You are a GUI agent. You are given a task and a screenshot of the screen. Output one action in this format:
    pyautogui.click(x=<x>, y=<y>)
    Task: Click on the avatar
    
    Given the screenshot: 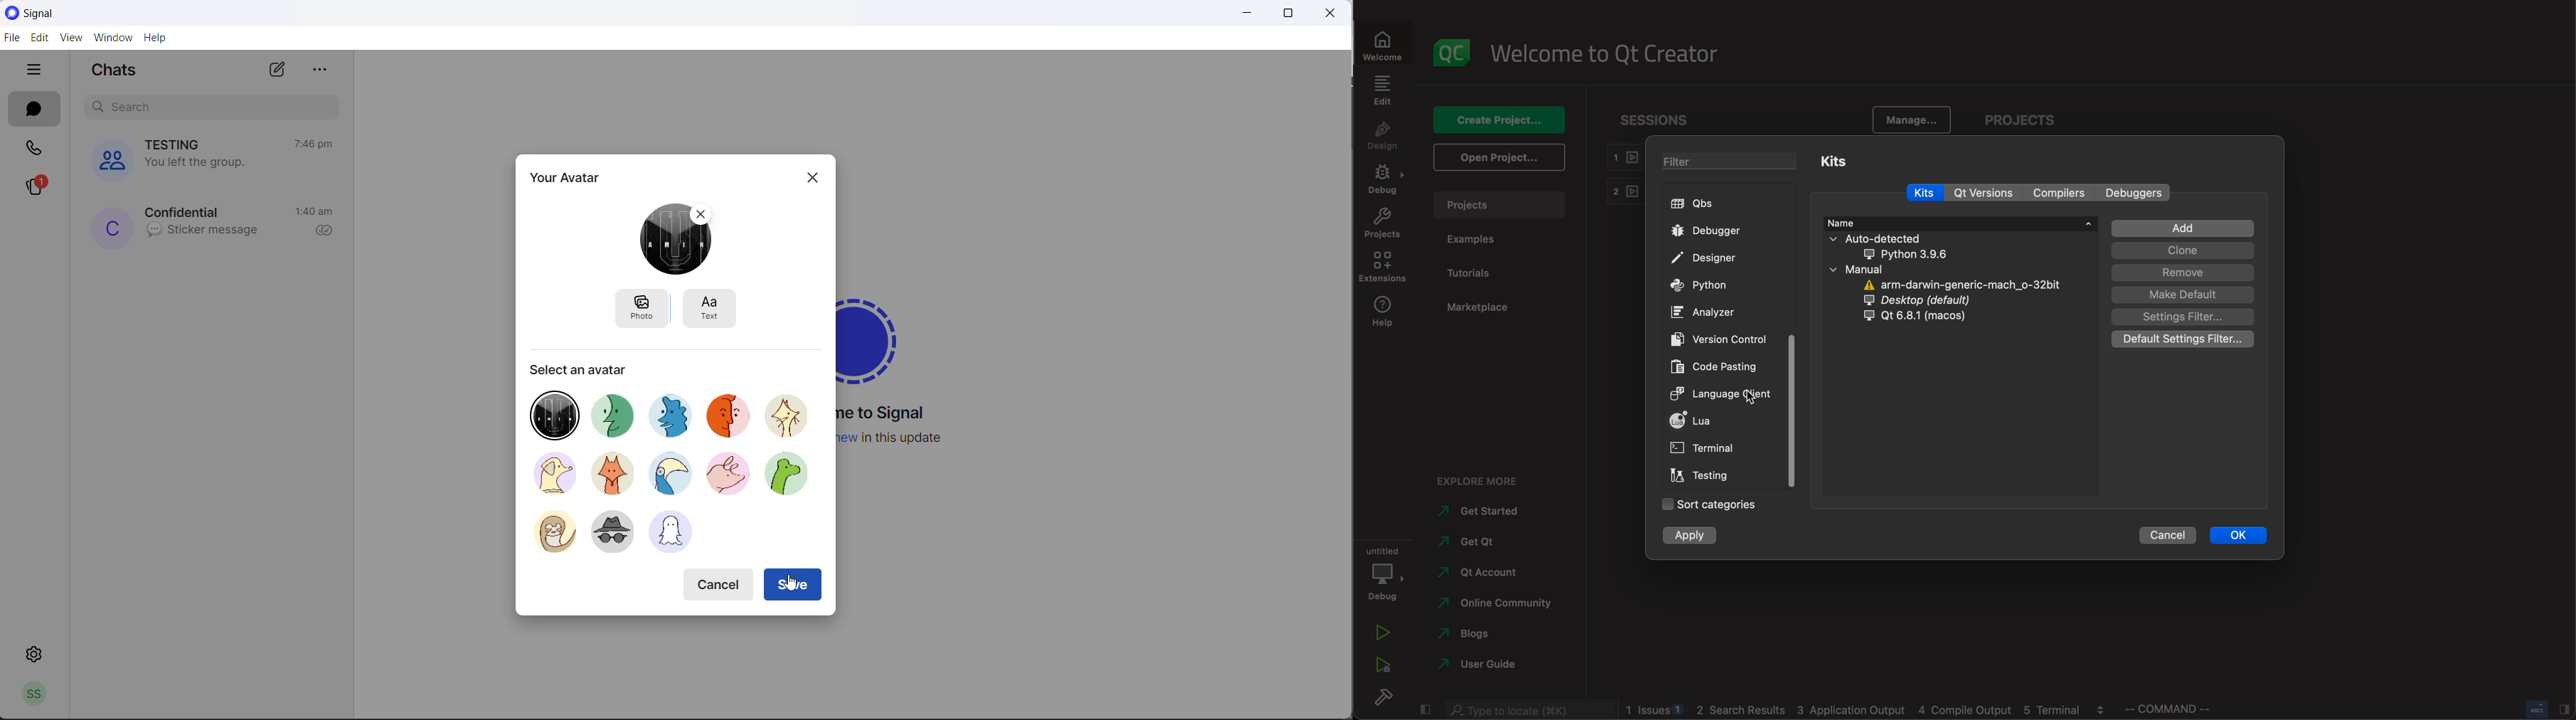 What is the action you would take?
    pyautogui.click(x=548, y=472)
    